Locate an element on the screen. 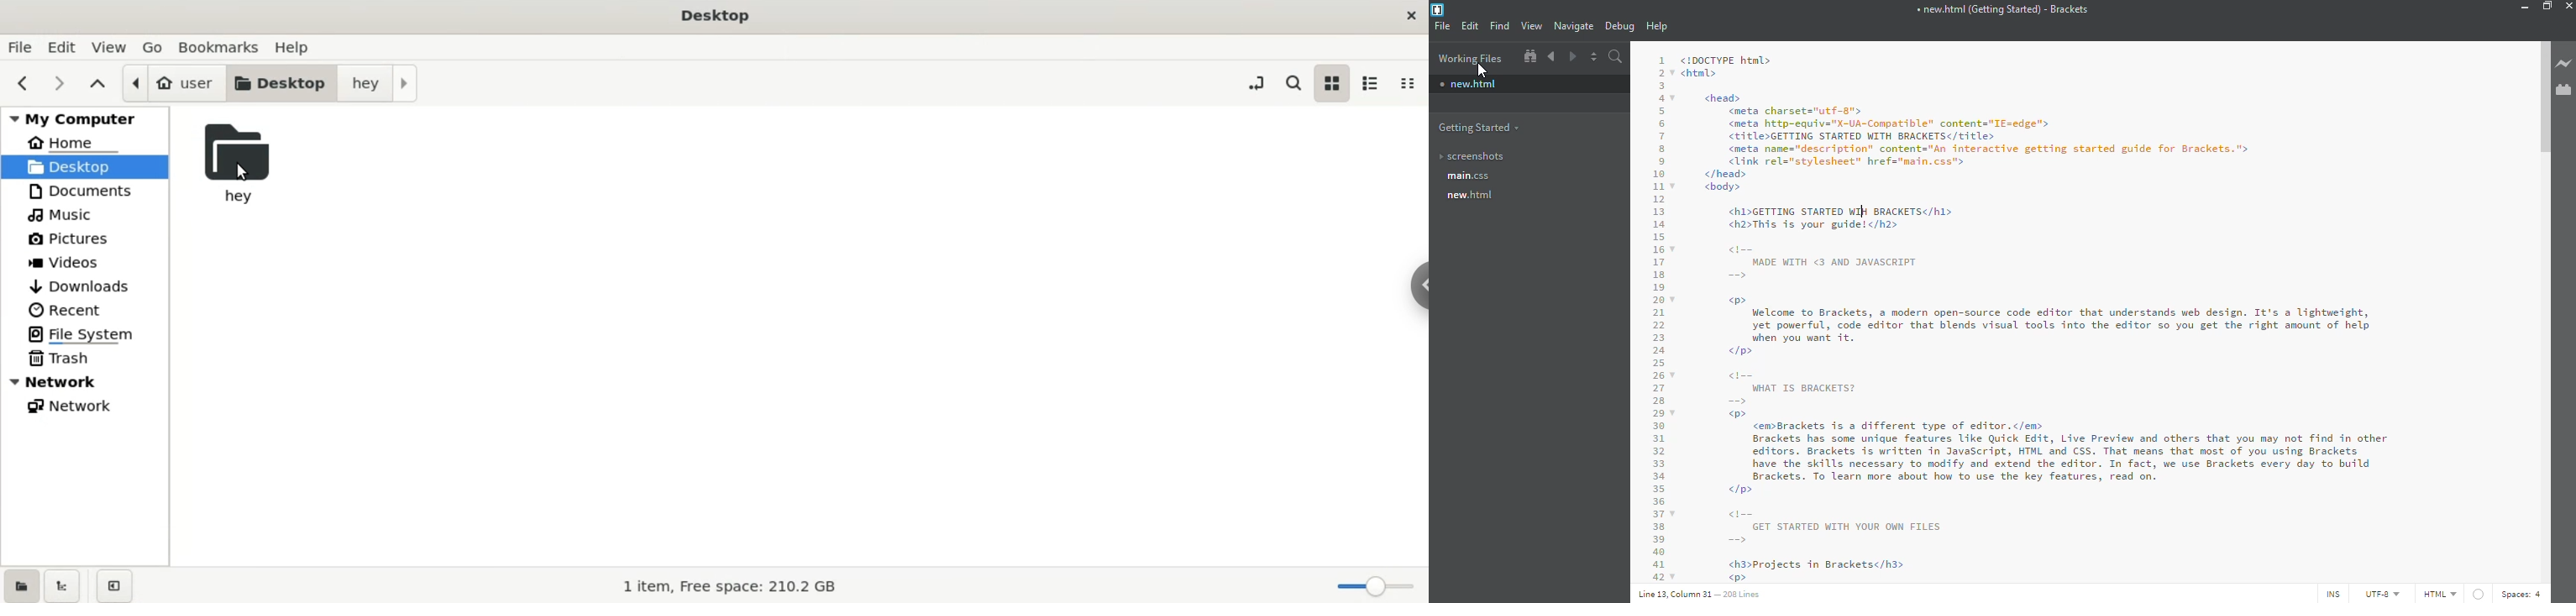 The image size is (2576, 616). previous is located at coordinates (20, 81).